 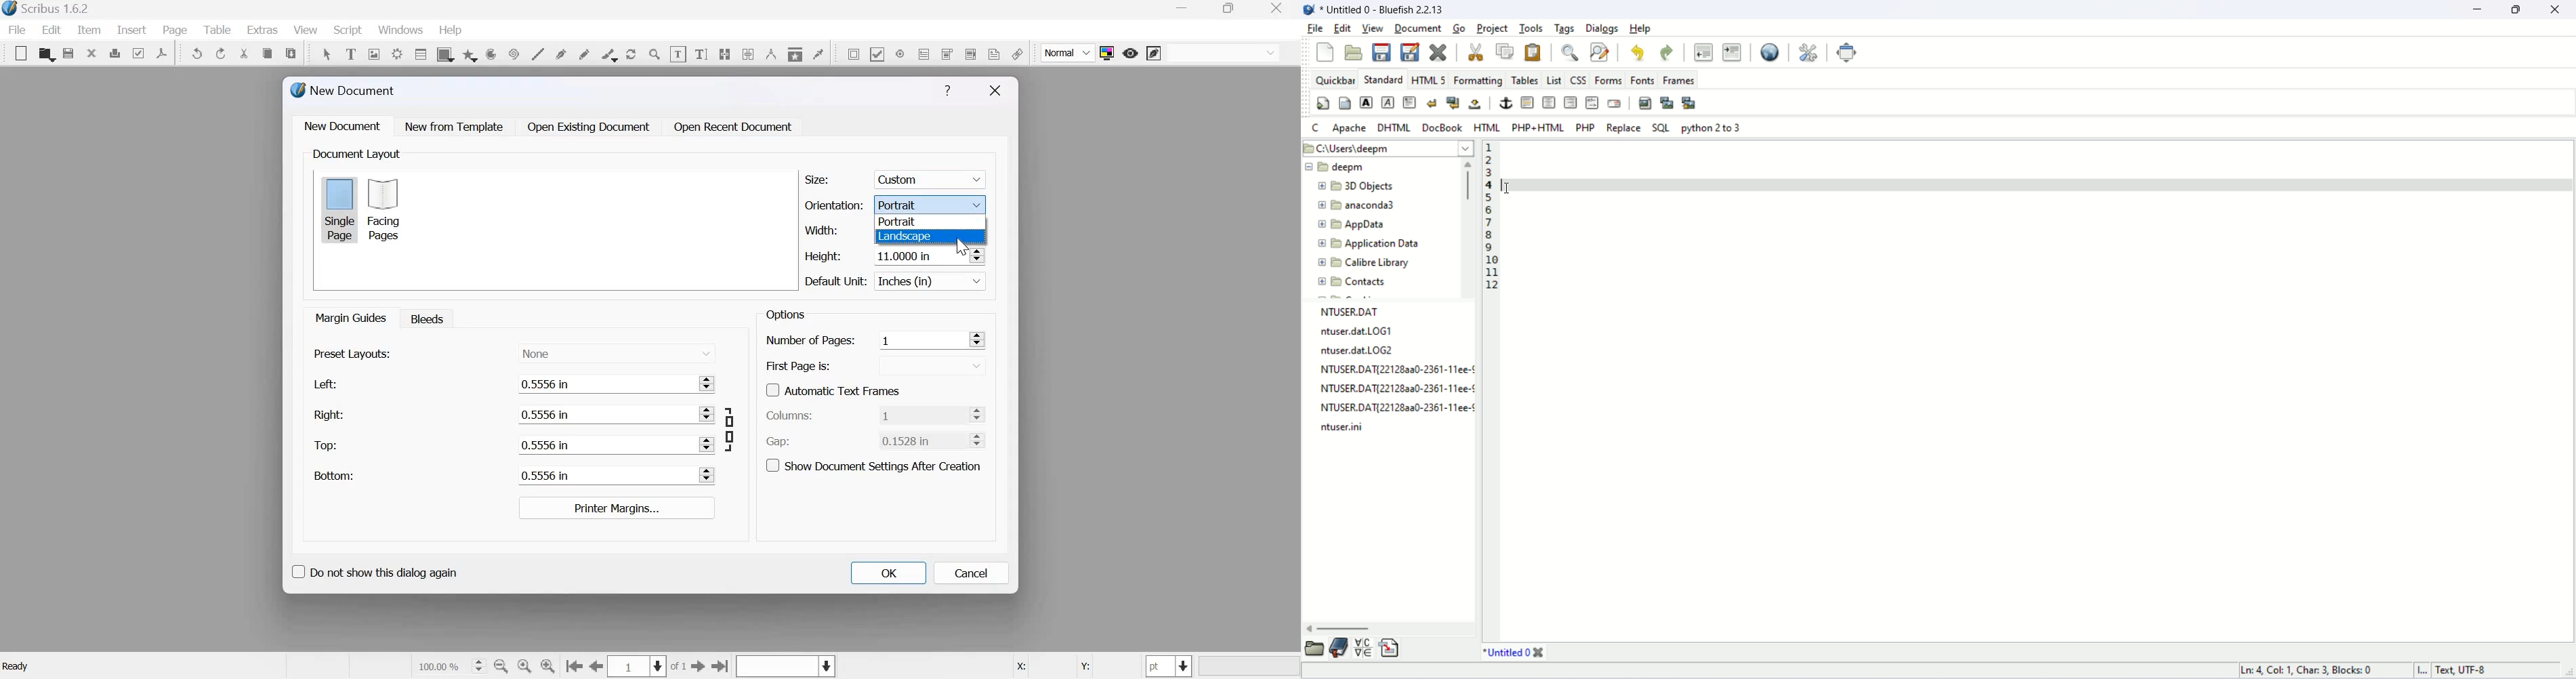 What do you see at coordinates (470, 54) in the screenshot?
I see `arc` at bounding box center [470, 54].